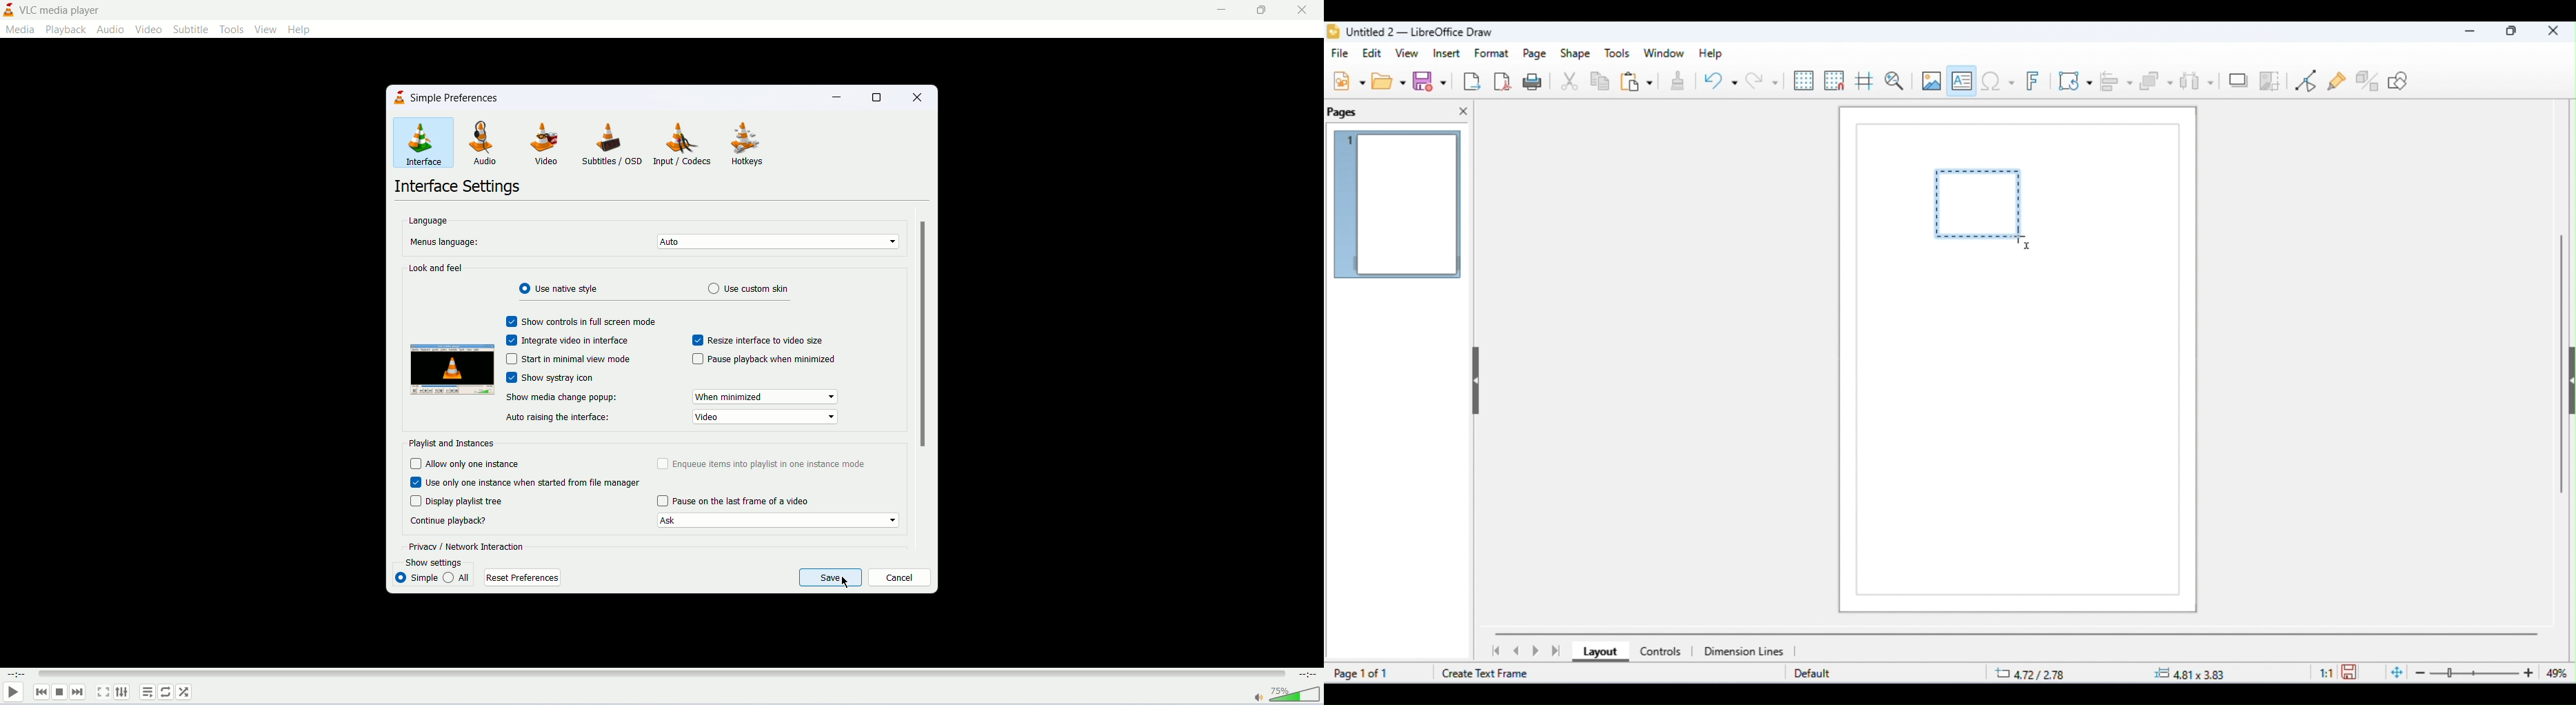 Image resolution: width=2576 pixels, height=728 pixels. Describe the element at coordinates (1746, 651) in the screenshot. I see `dimensions line` at that location.